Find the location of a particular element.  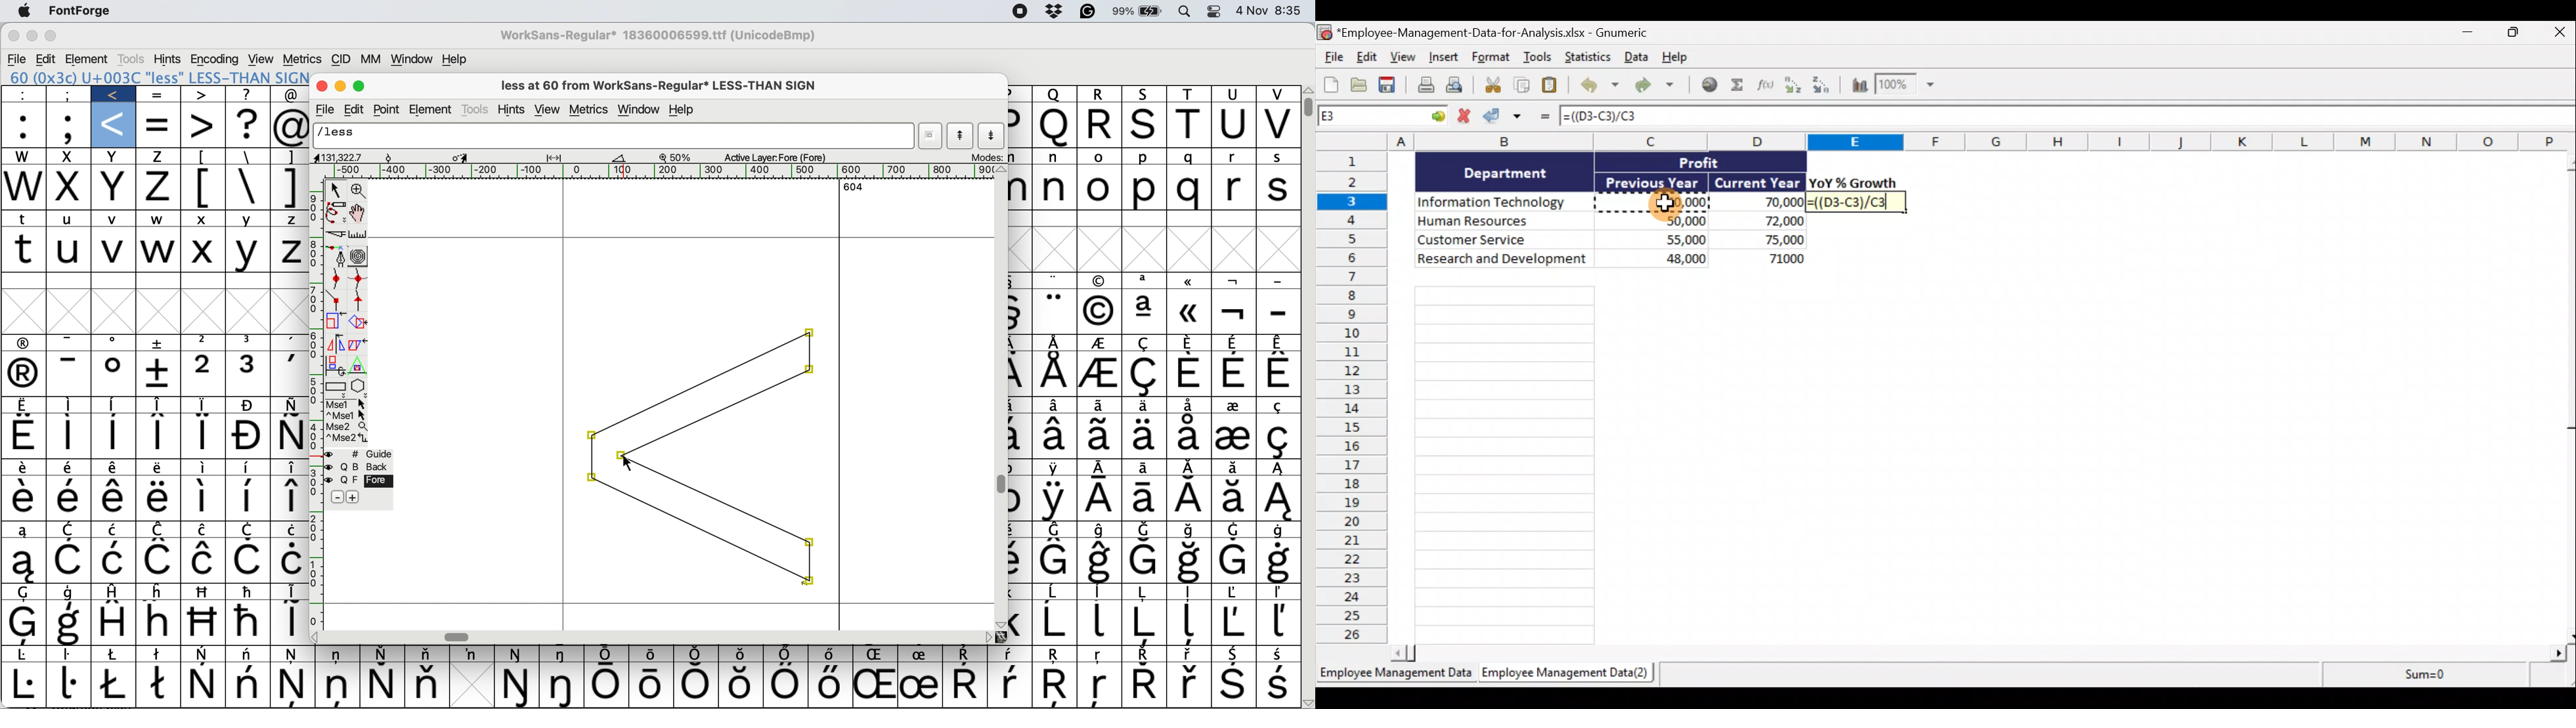

Symbol is located at coordinates (1101, 436).